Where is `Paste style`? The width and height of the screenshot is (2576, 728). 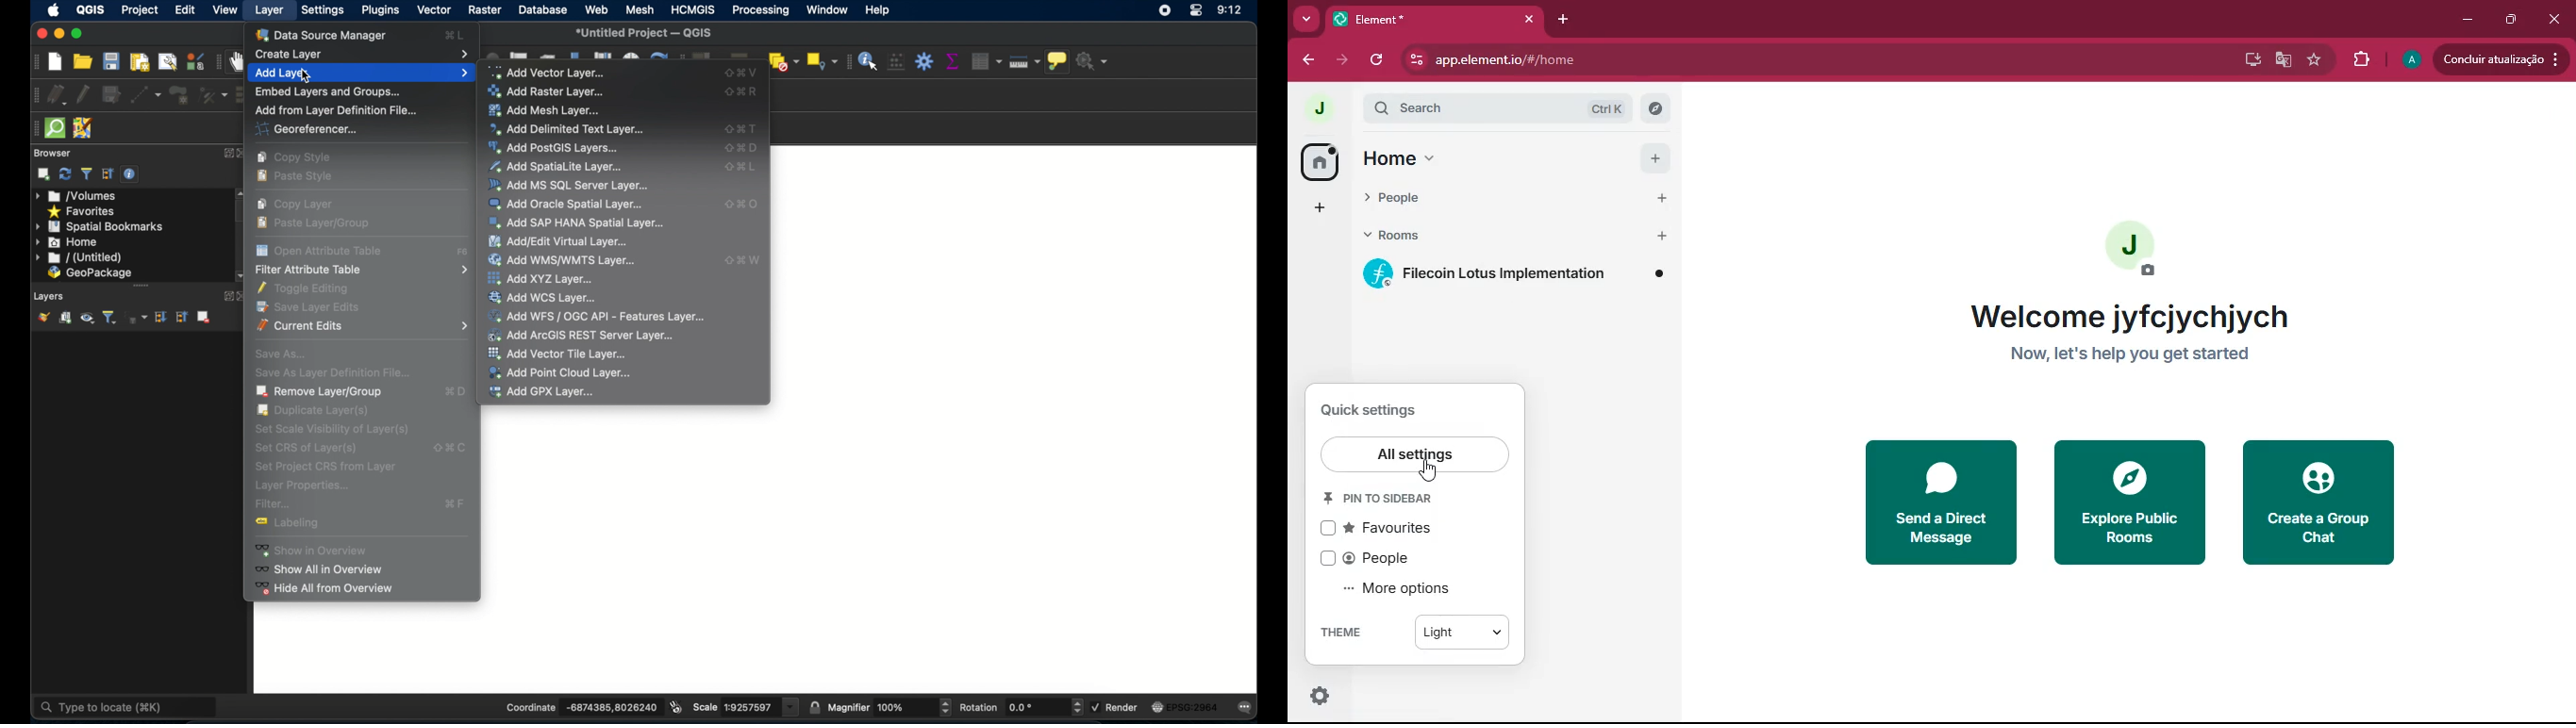
Paste style is located at coordinates (291, 180).